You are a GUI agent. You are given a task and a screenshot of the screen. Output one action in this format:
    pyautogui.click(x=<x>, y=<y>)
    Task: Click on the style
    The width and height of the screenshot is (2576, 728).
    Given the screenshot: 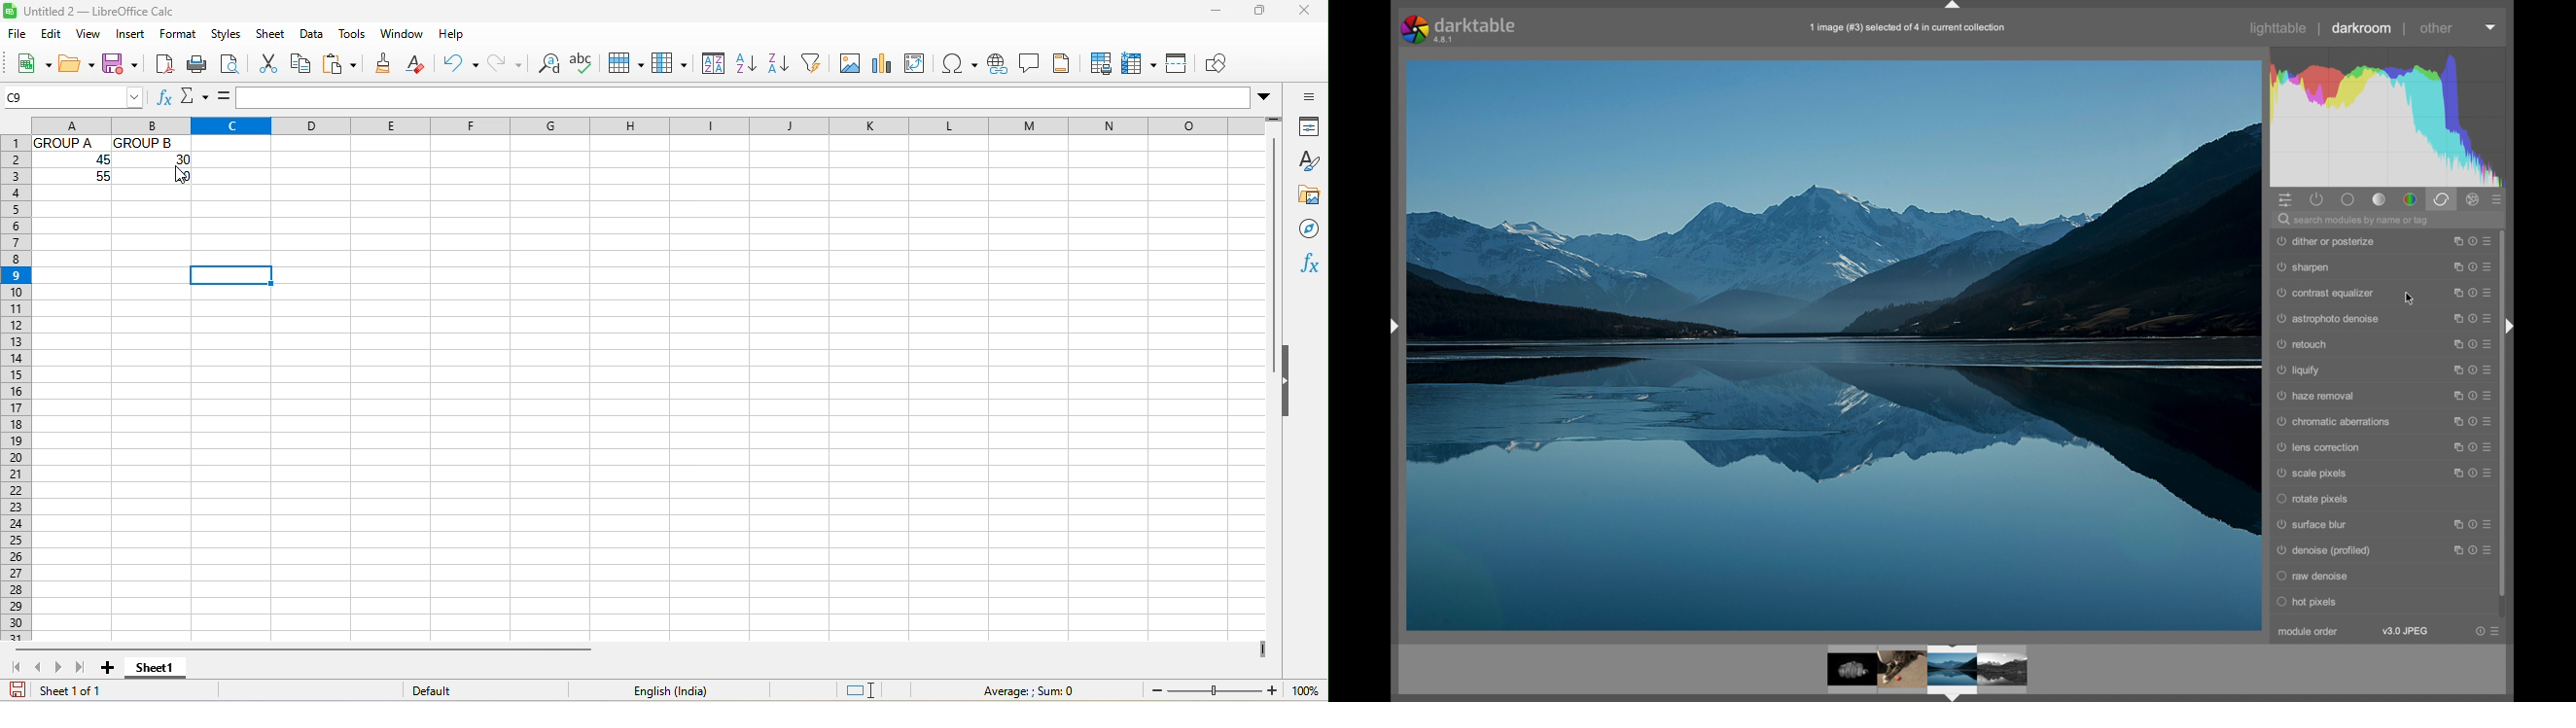 What is the action you would take?
    pyautogui.click(x=1307, y=158)
    